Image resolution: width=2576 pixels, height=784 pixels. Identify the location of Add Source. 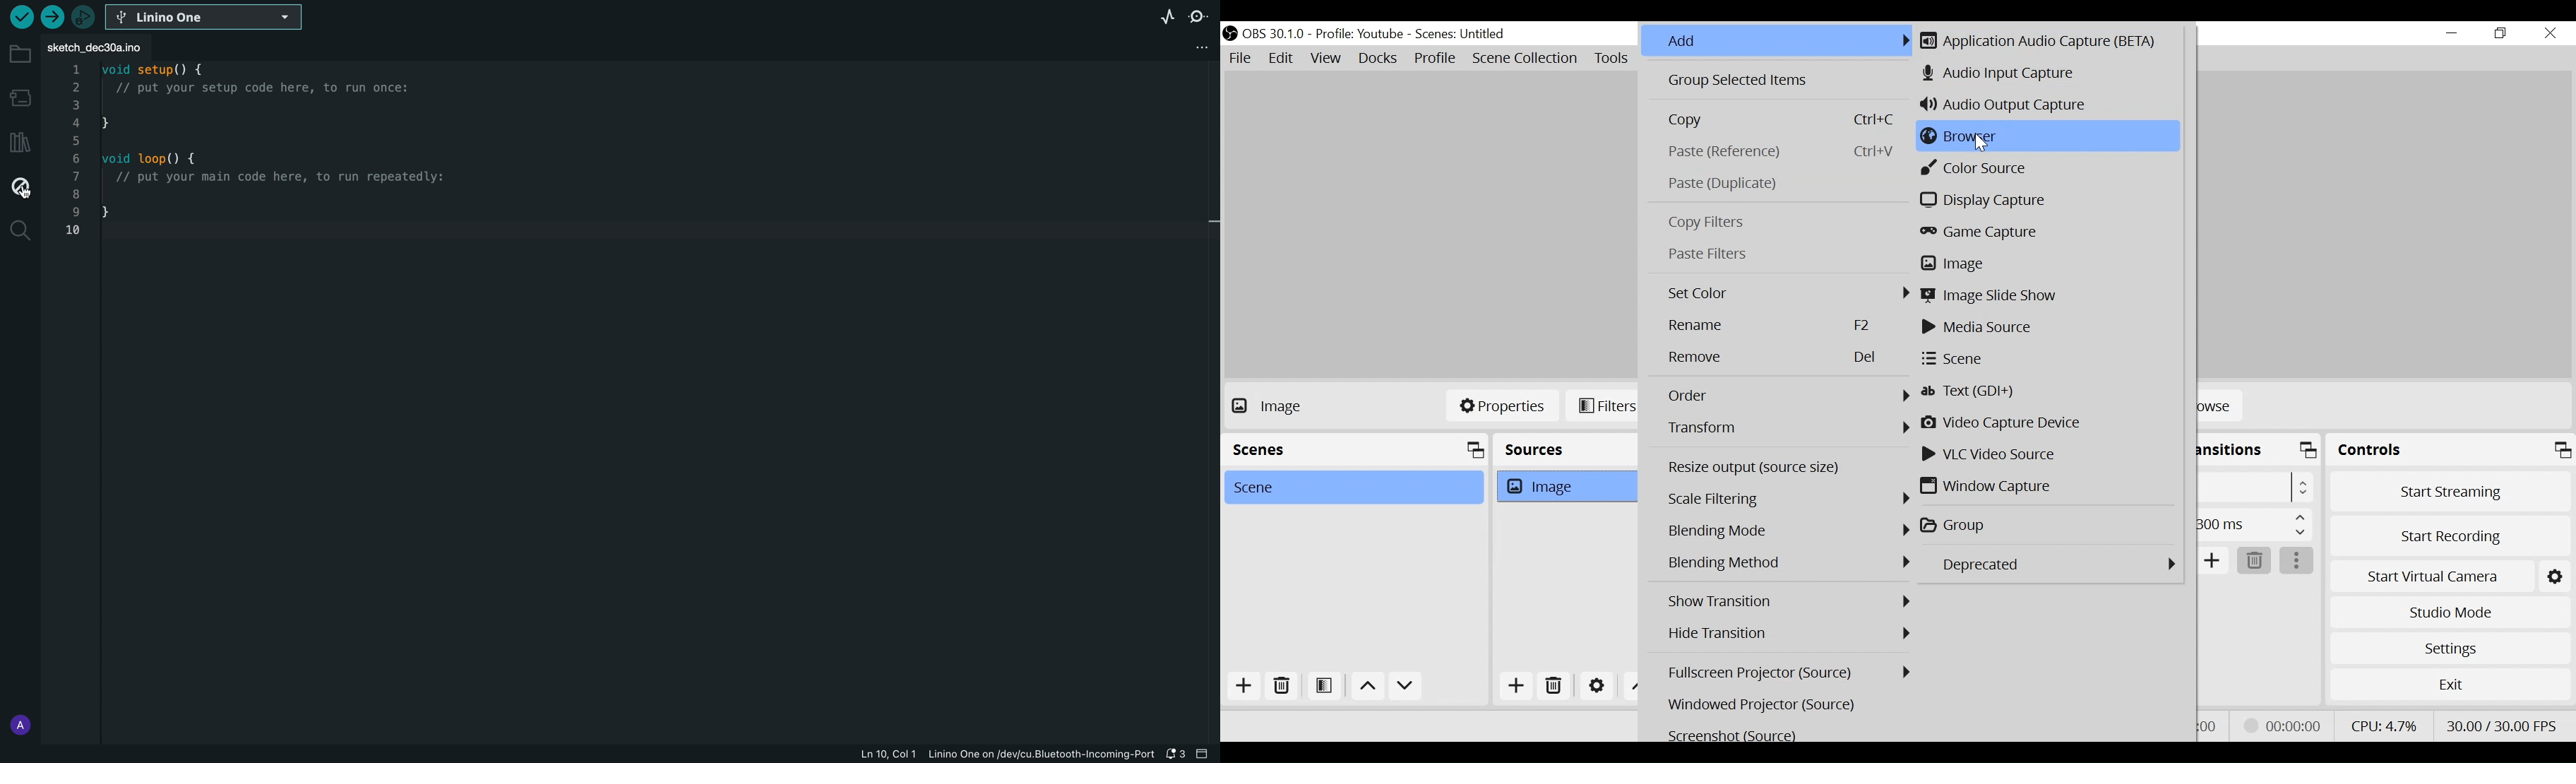
(1515, 687).